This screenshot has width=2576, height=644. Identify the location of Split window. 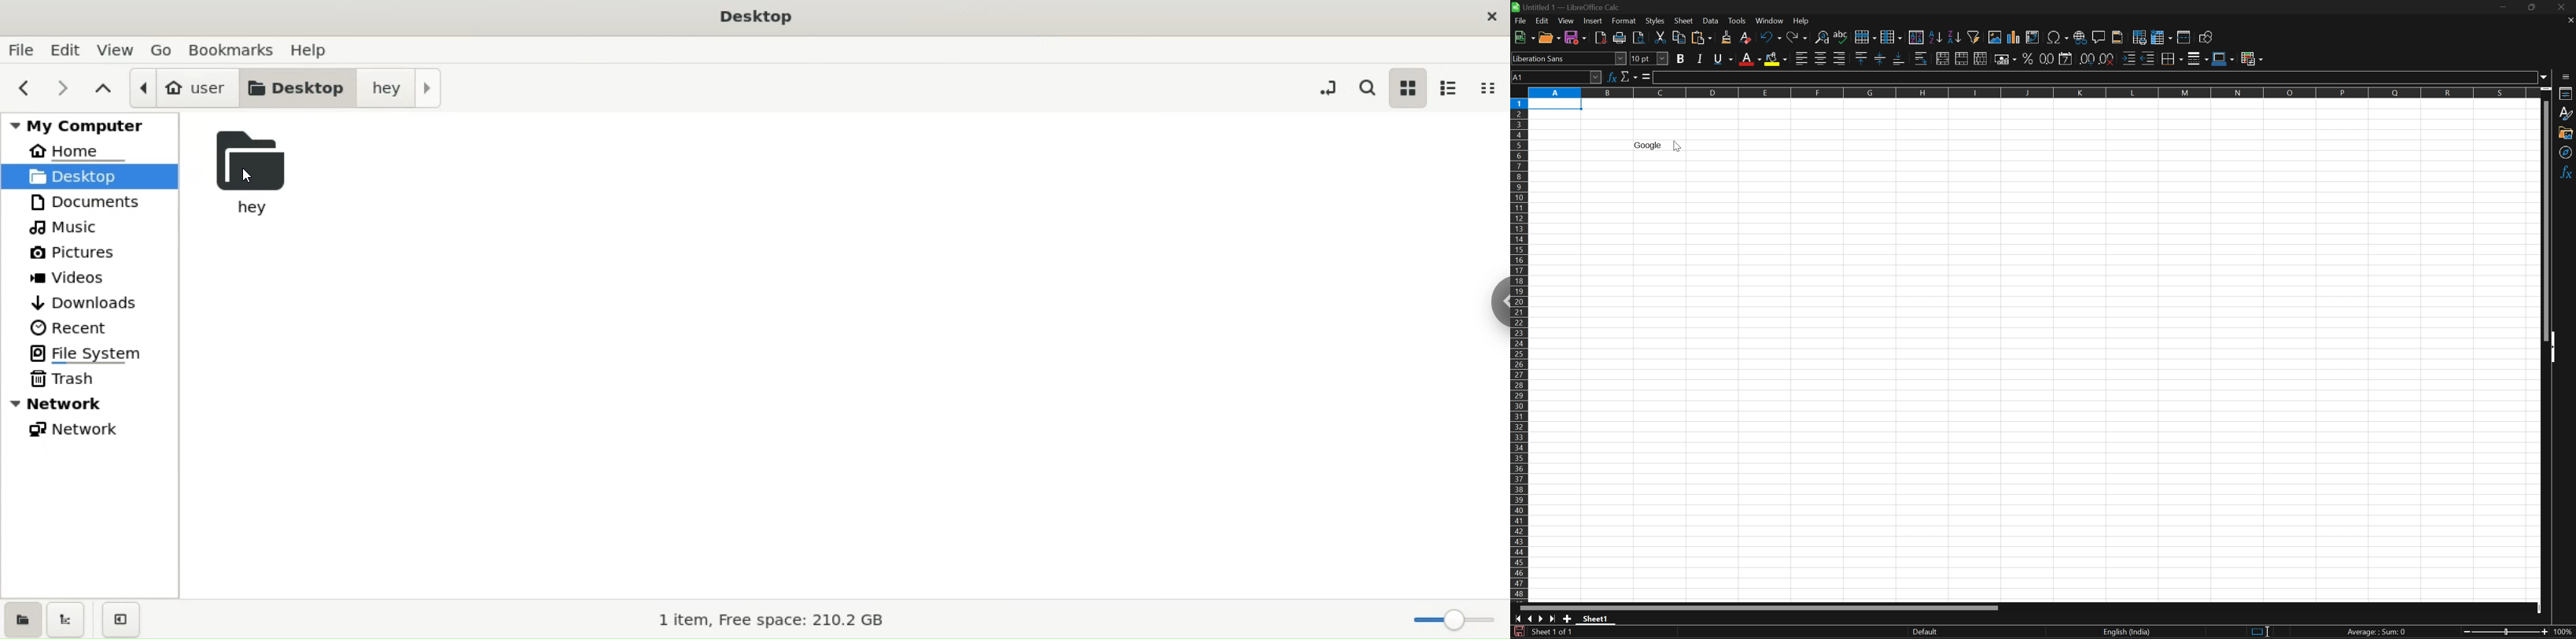
(2183, 37).